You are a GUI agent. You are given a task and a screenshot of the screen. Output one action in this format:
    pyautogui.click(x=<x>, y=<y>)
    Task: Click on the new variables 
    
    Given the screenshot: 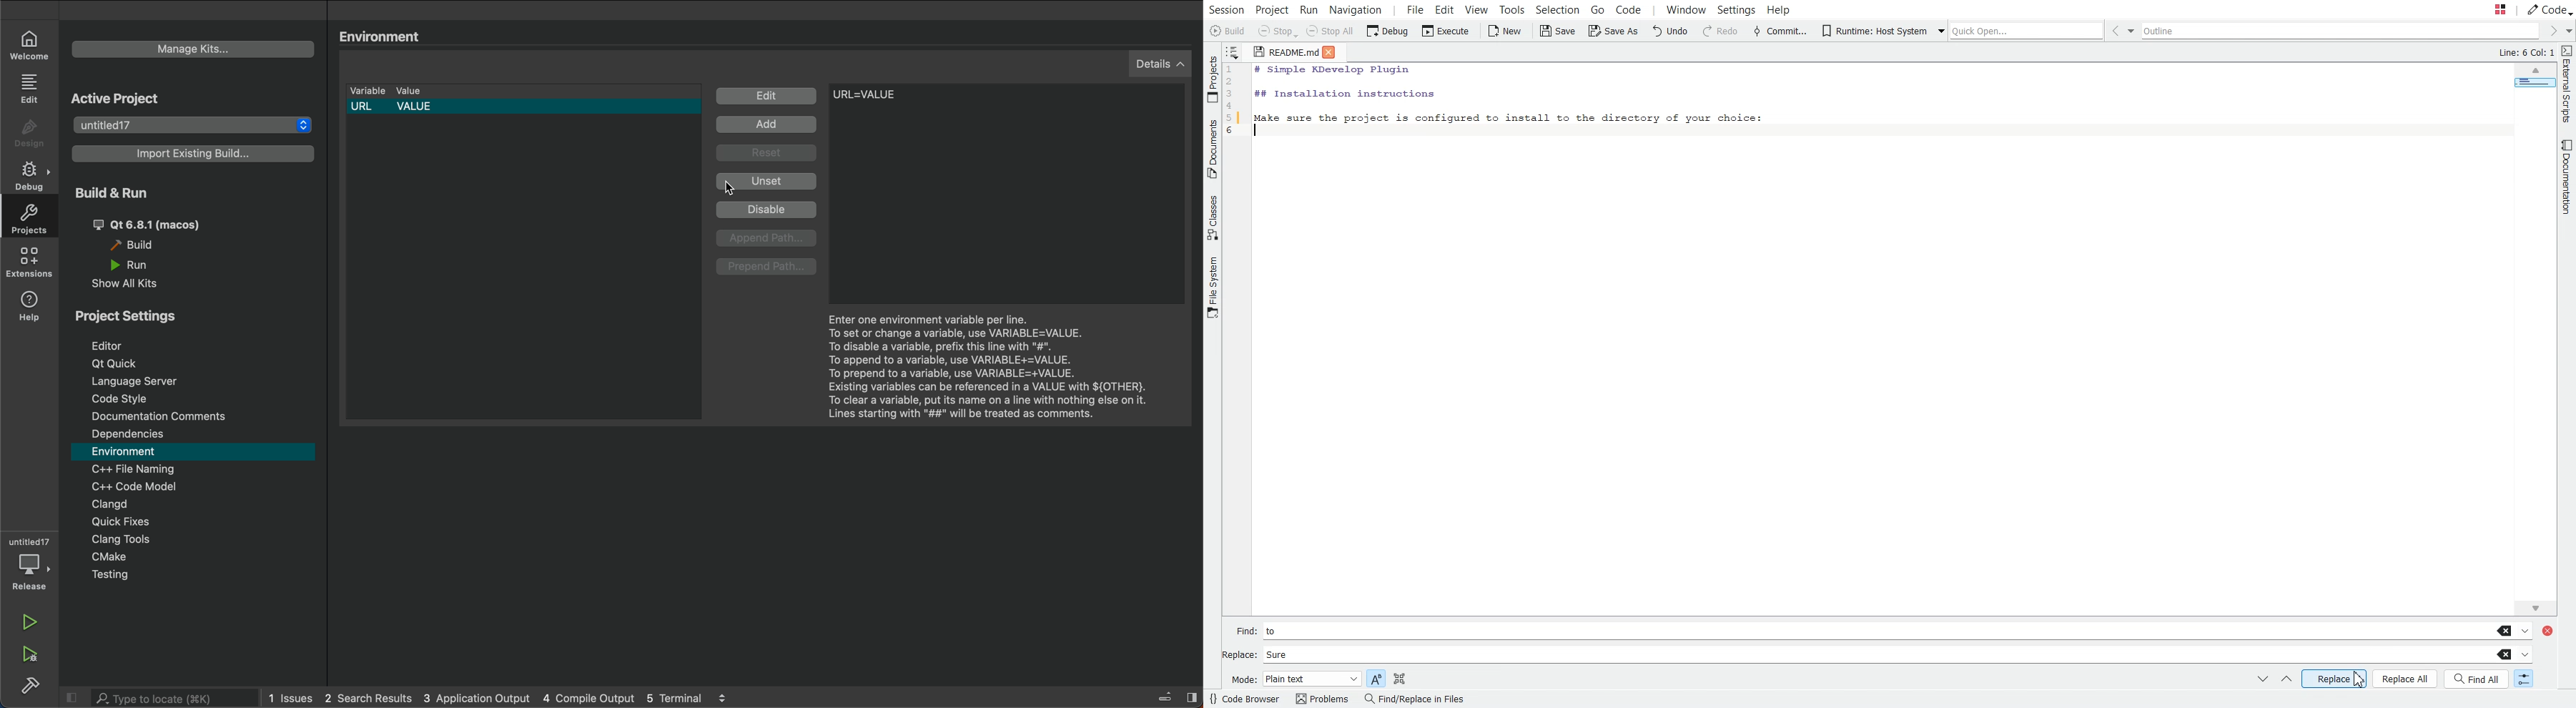 What is the action you would take?
    pyautogui.click(x=906, y=103)
    